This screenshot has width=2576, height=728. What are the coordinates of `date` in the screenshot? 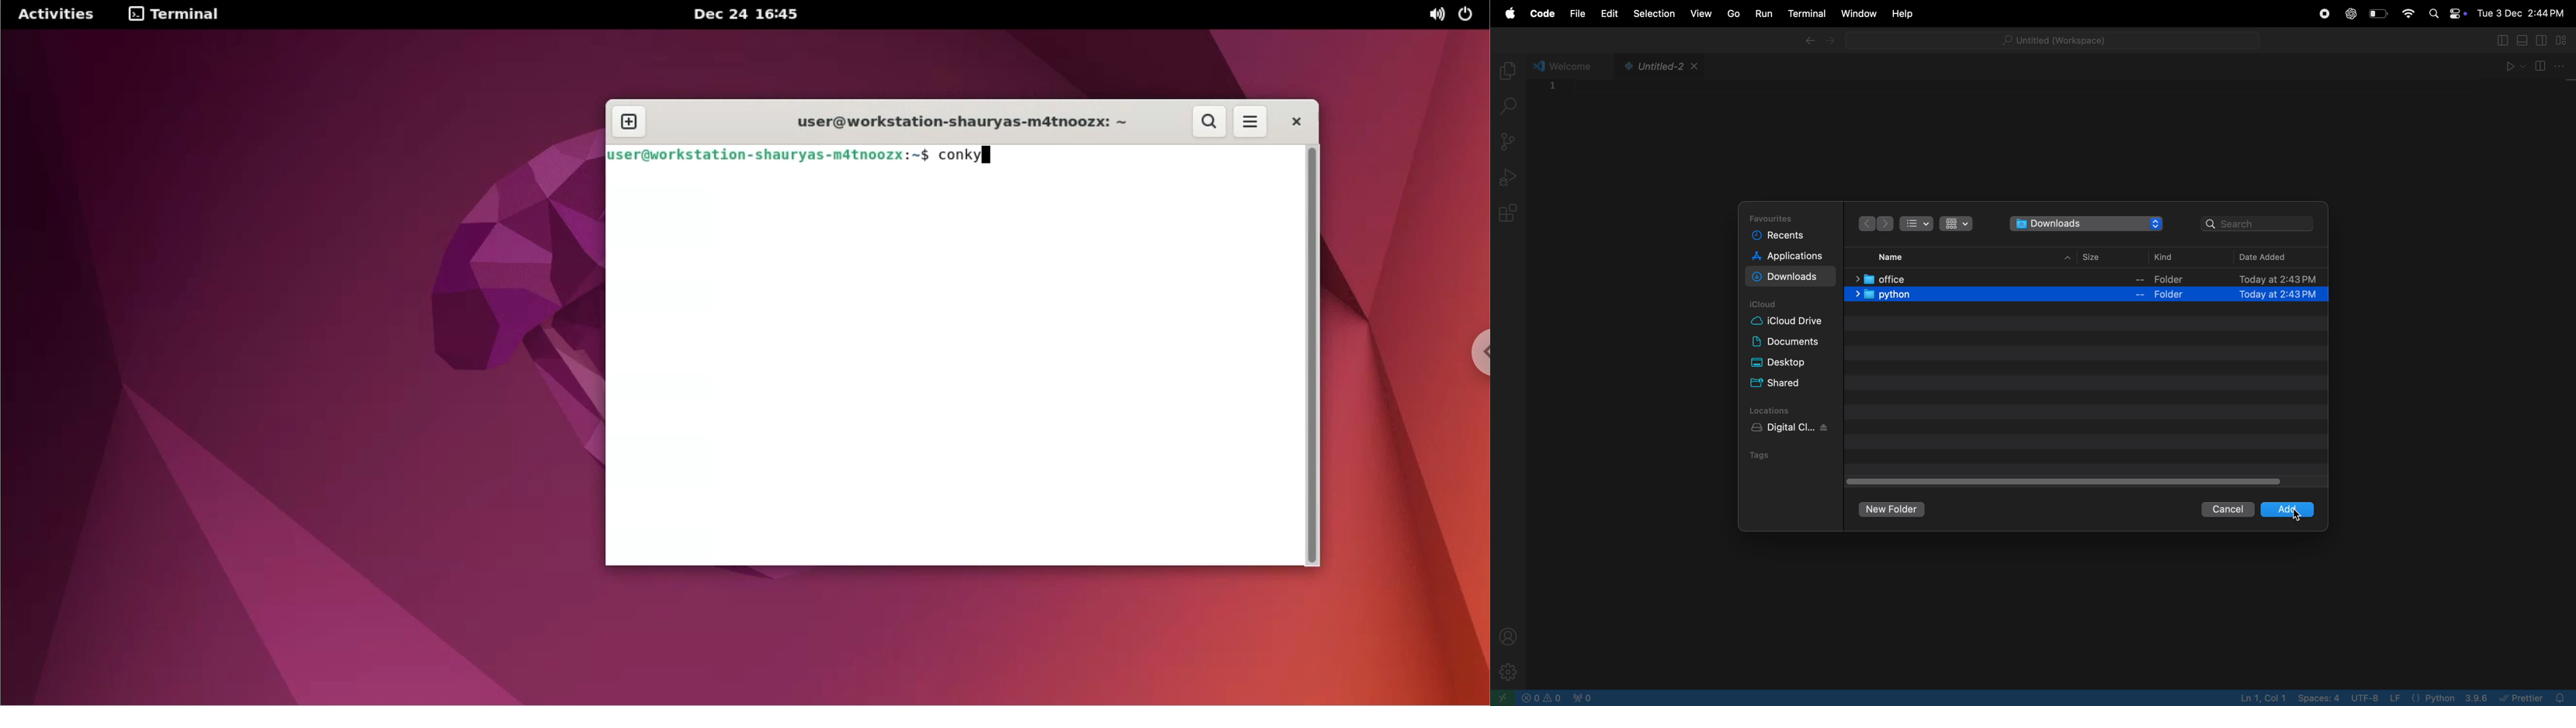 It's located at (2262, 278).